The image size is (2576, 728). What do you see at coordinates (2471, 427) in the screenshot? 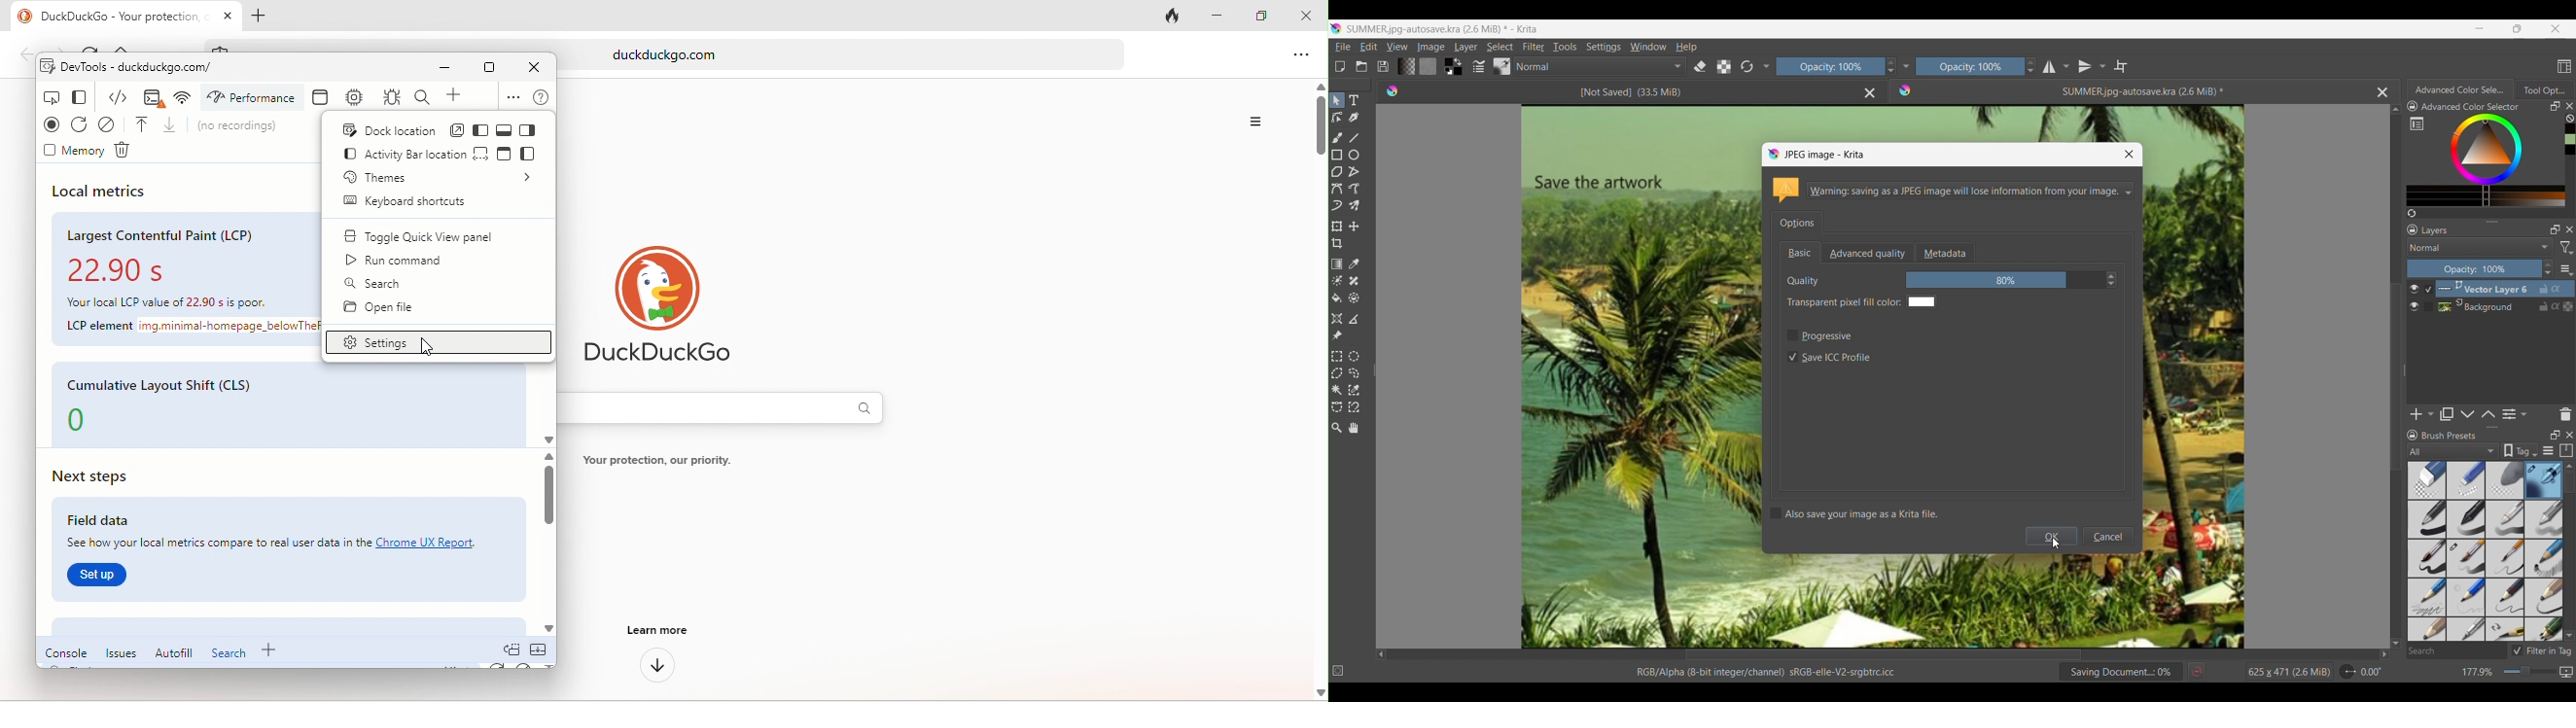
I see `Change height of panels attached to this line` at bounding box center [2471, 427].